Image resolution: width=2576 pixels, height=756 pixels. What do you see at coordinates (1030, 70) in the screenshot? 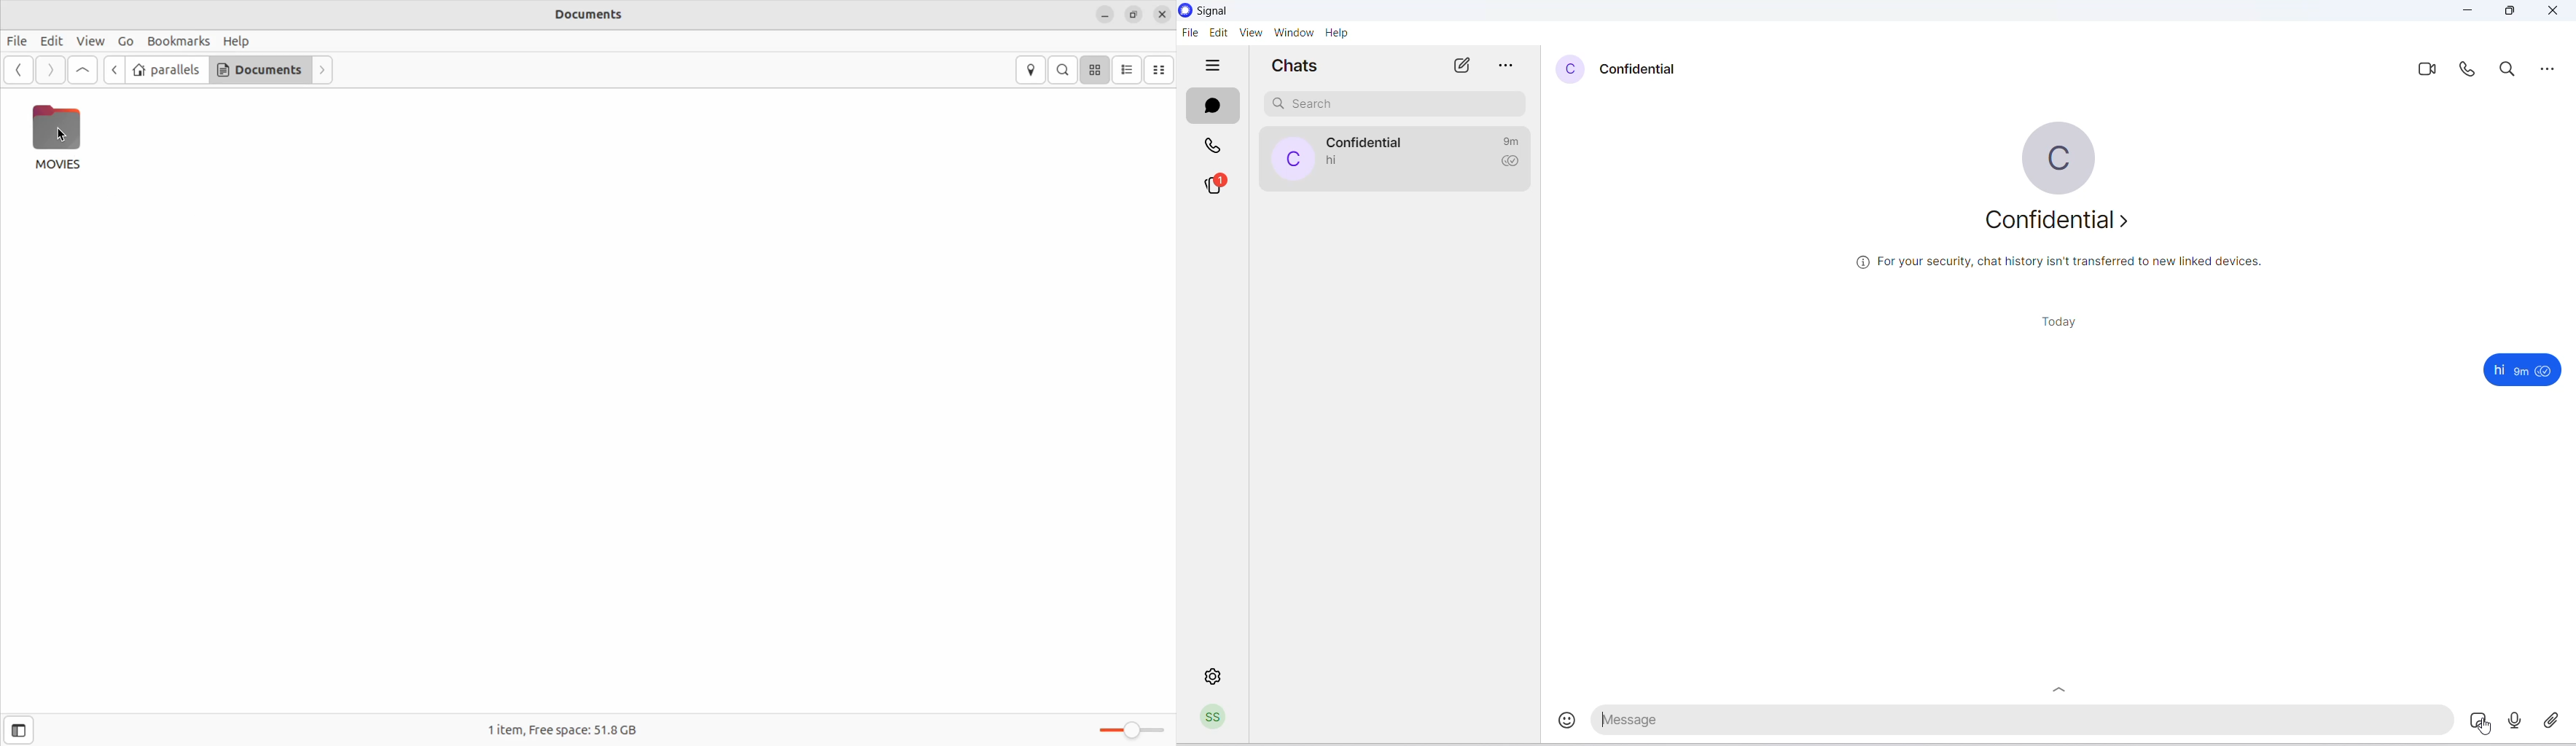
I see `location` at bounding box center [1030, 70].